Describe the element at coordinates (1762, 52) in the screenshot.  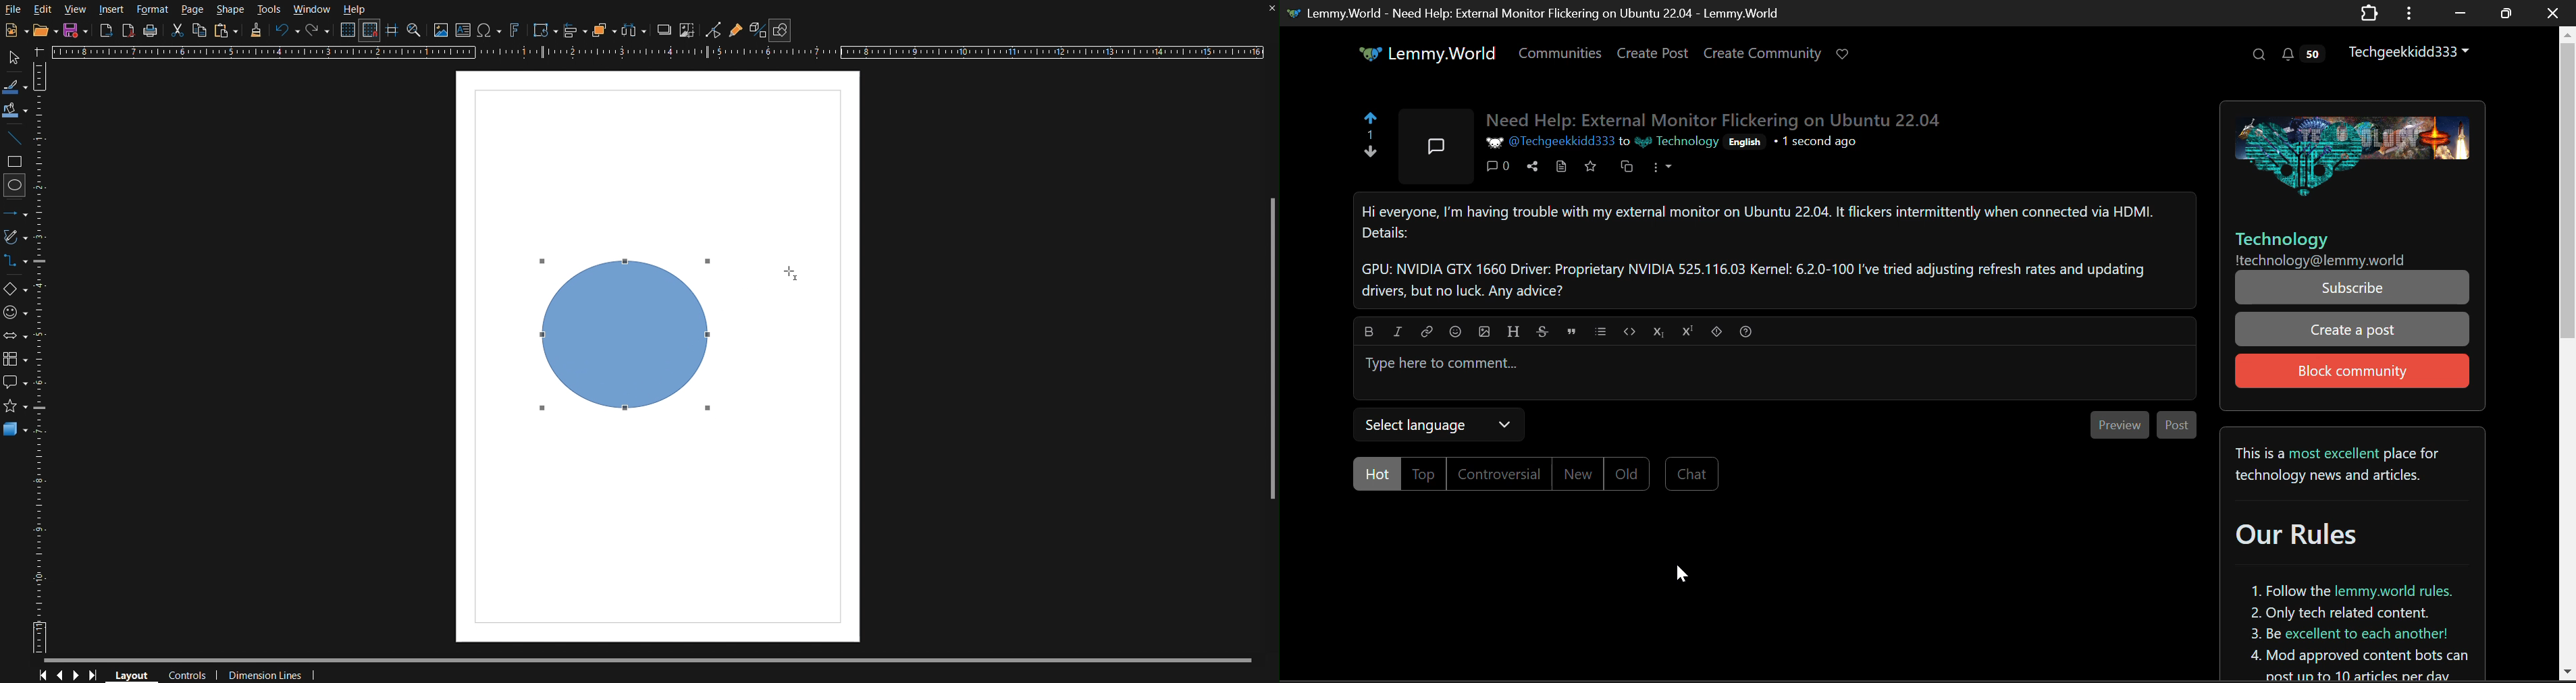
I see `Create Community Page Link` at that location.